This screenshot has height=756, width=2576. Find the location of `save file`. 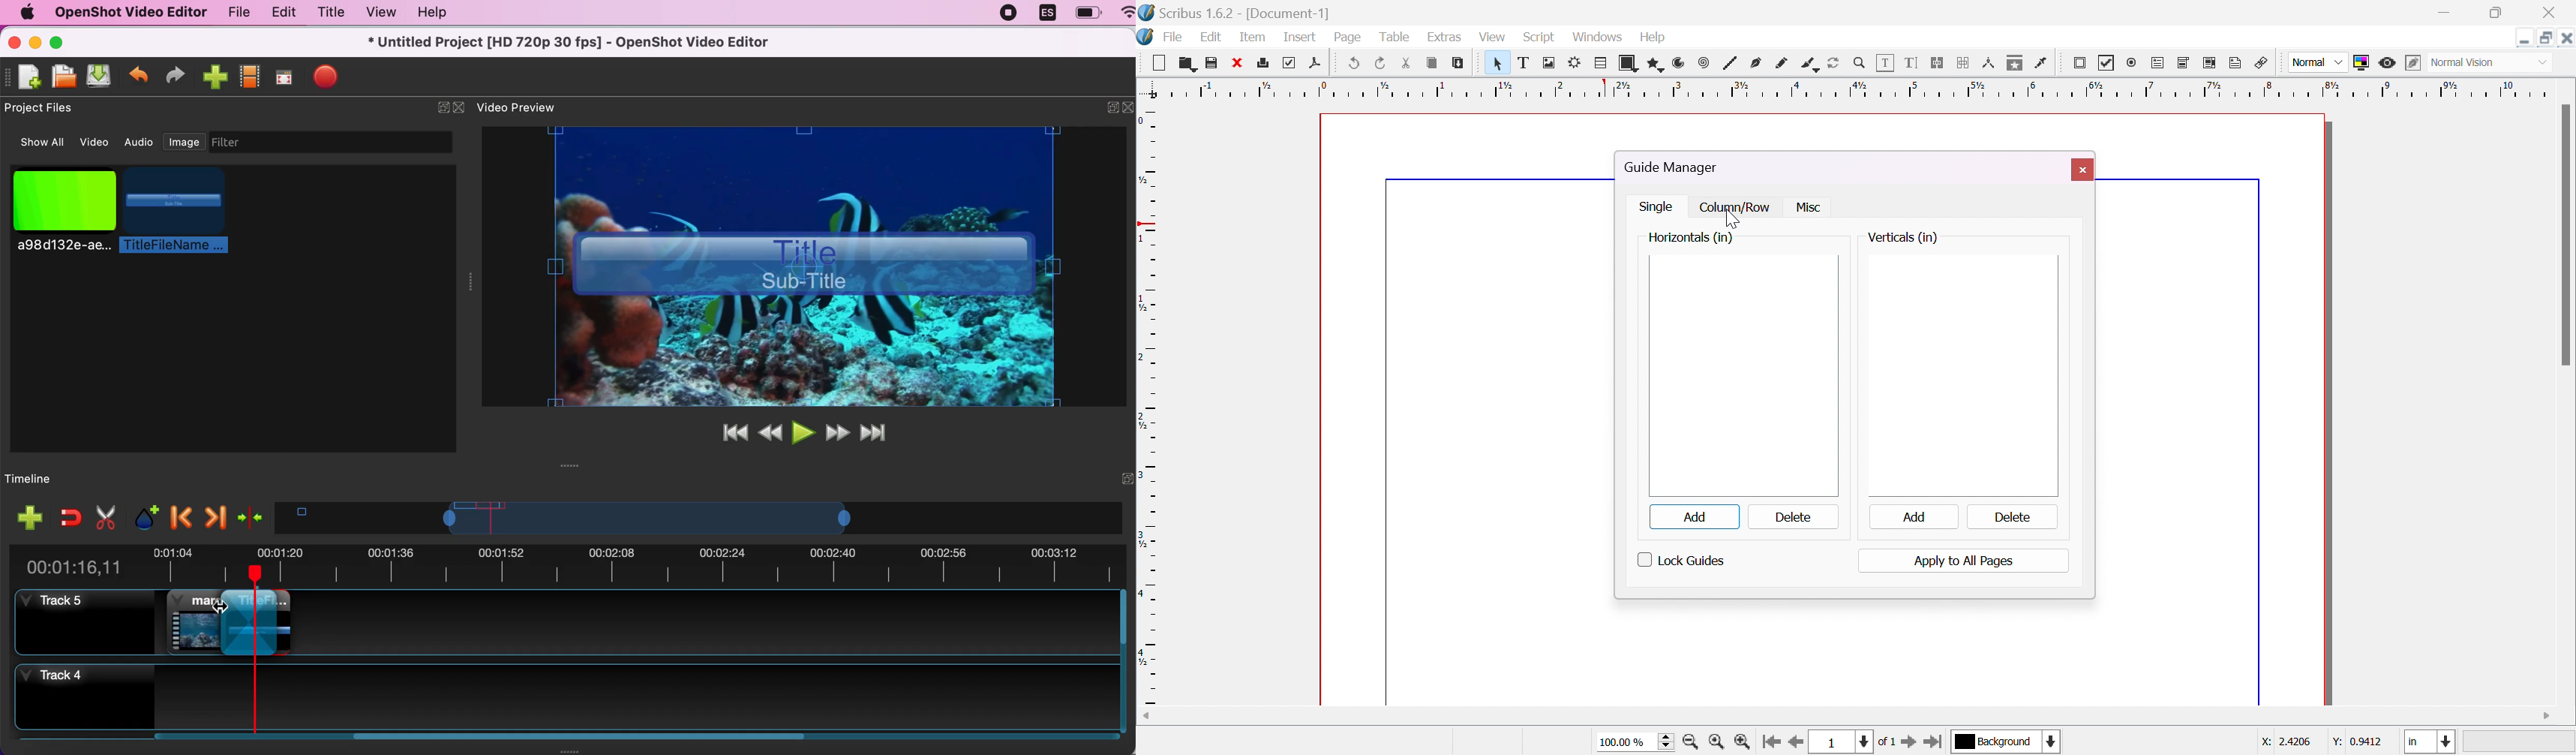

save file is located at coordinates (102, 77).